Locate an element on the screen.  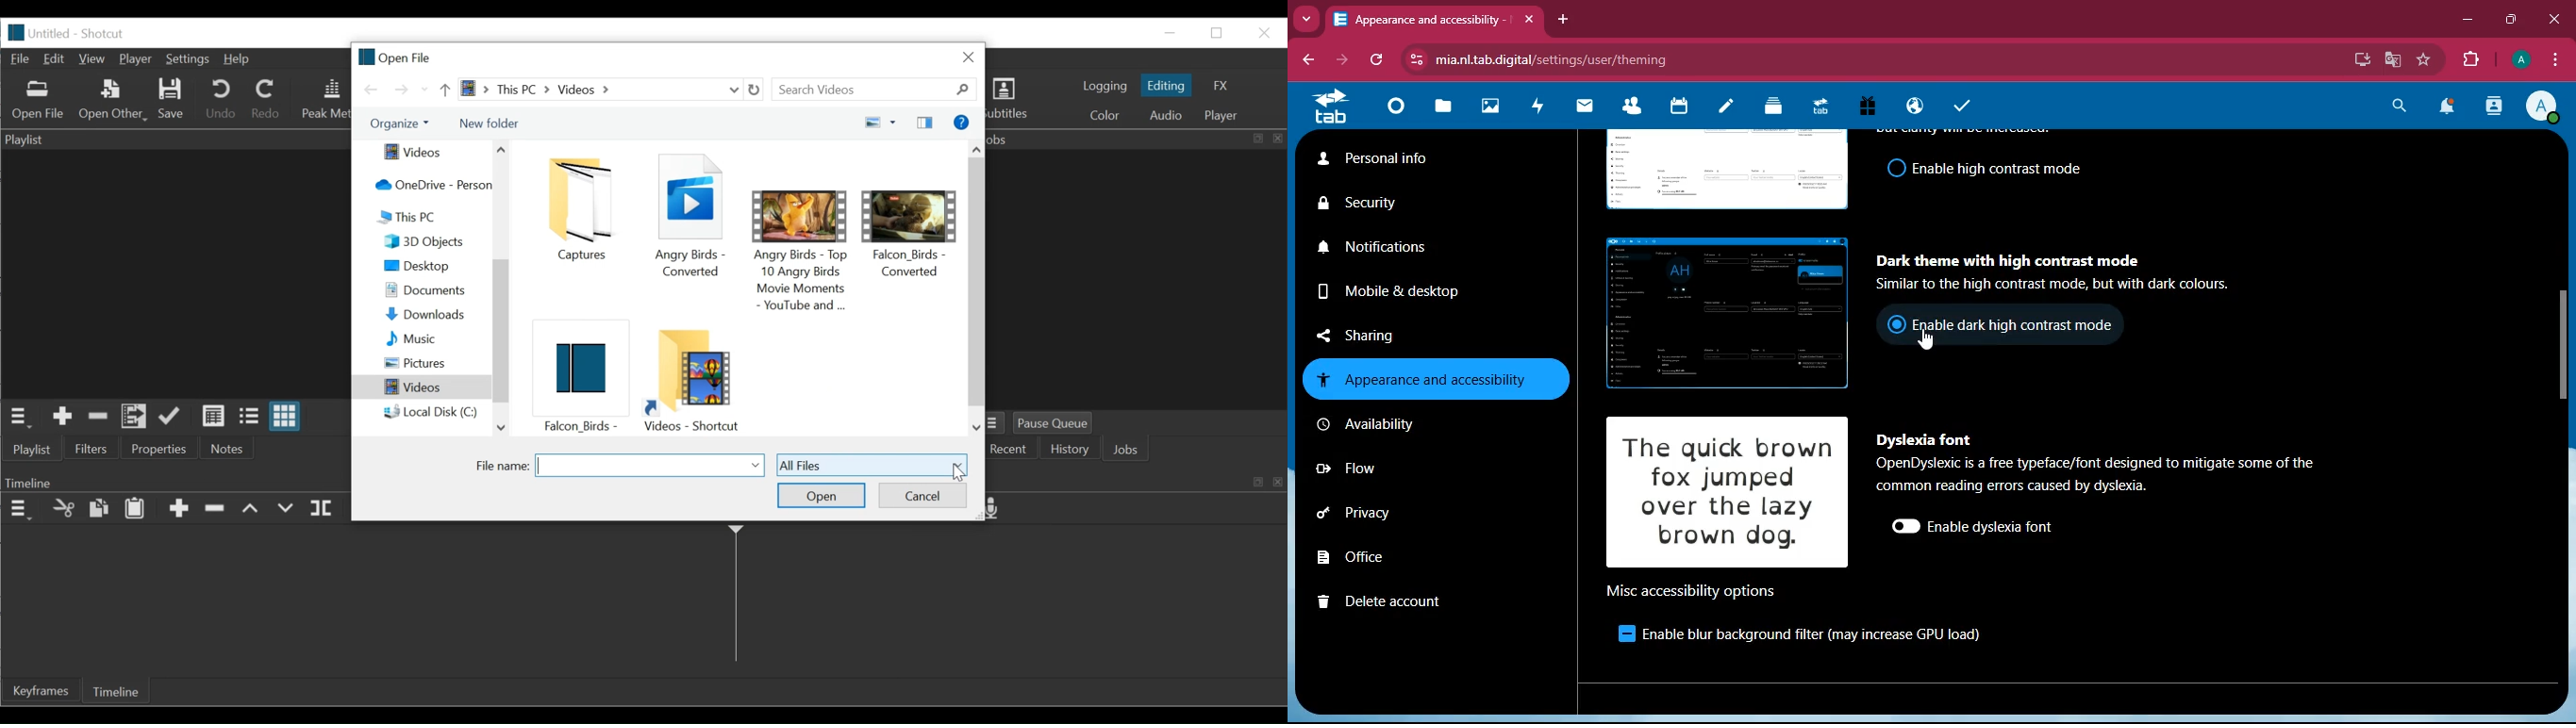
office is located at coordinates (1382, 557).